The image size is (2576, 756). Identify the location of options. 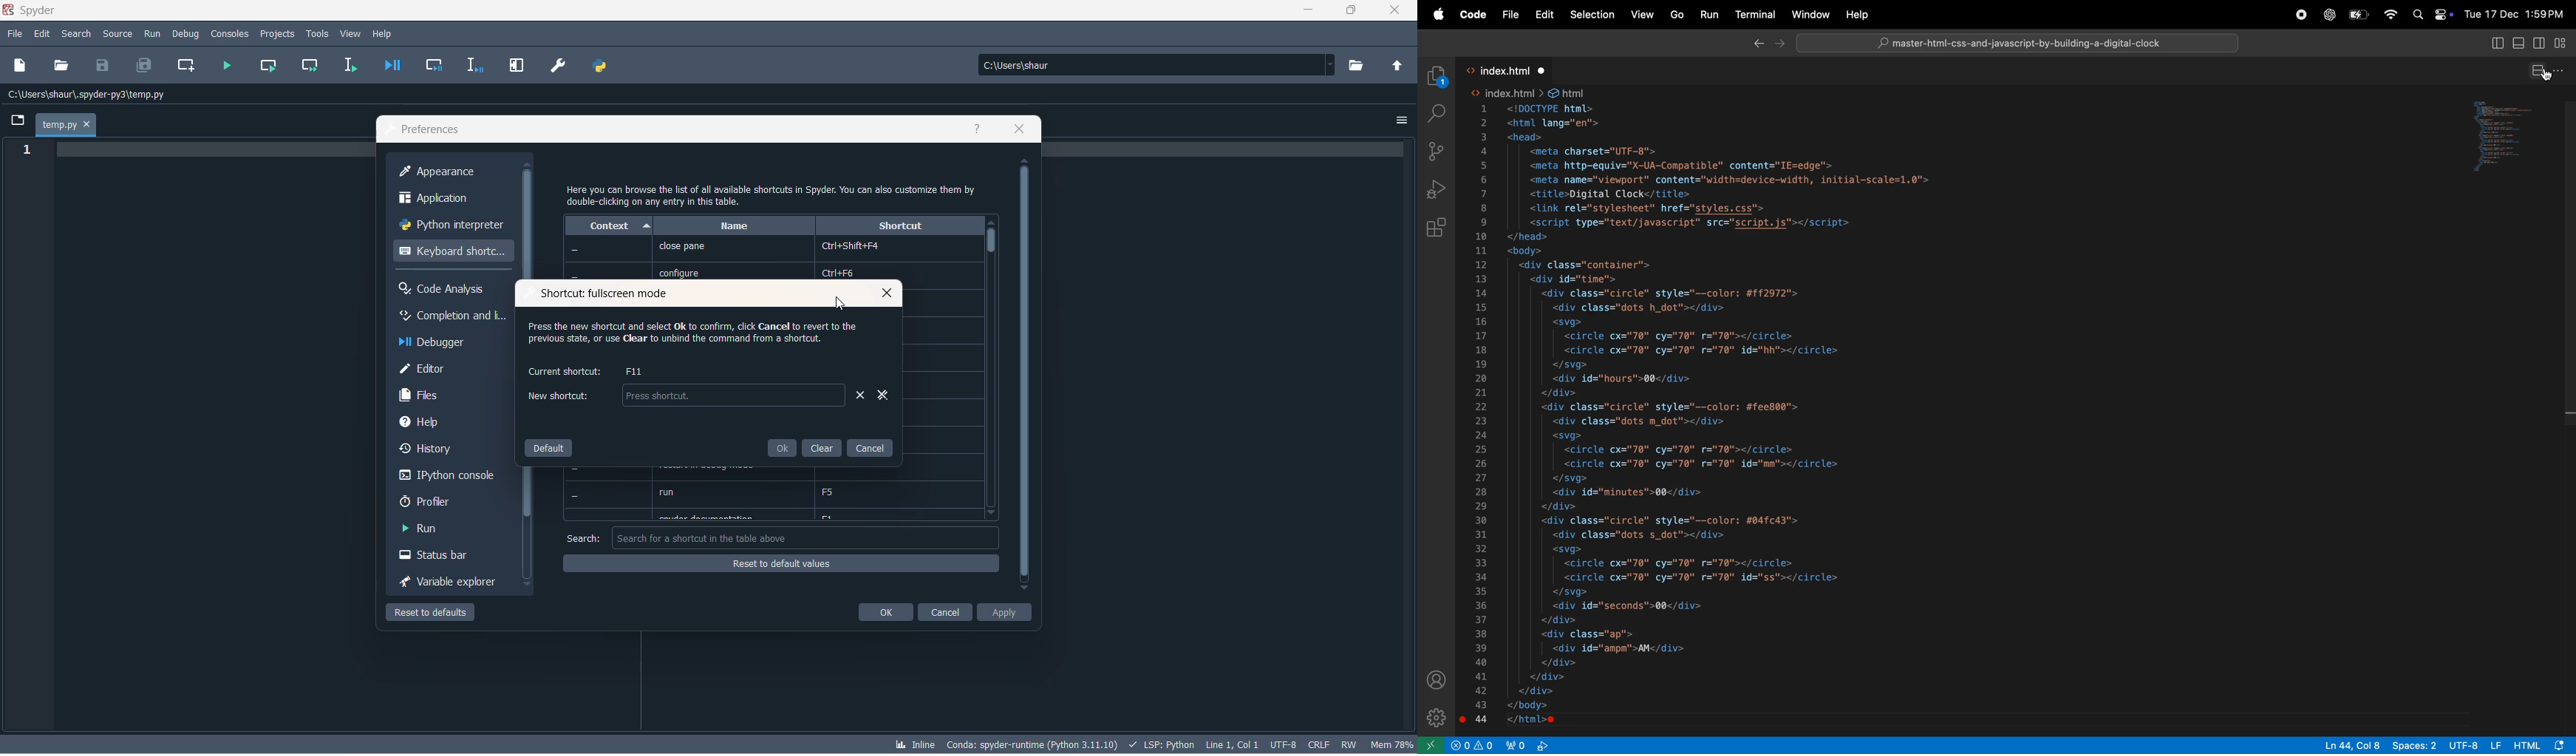
(1403, 117).